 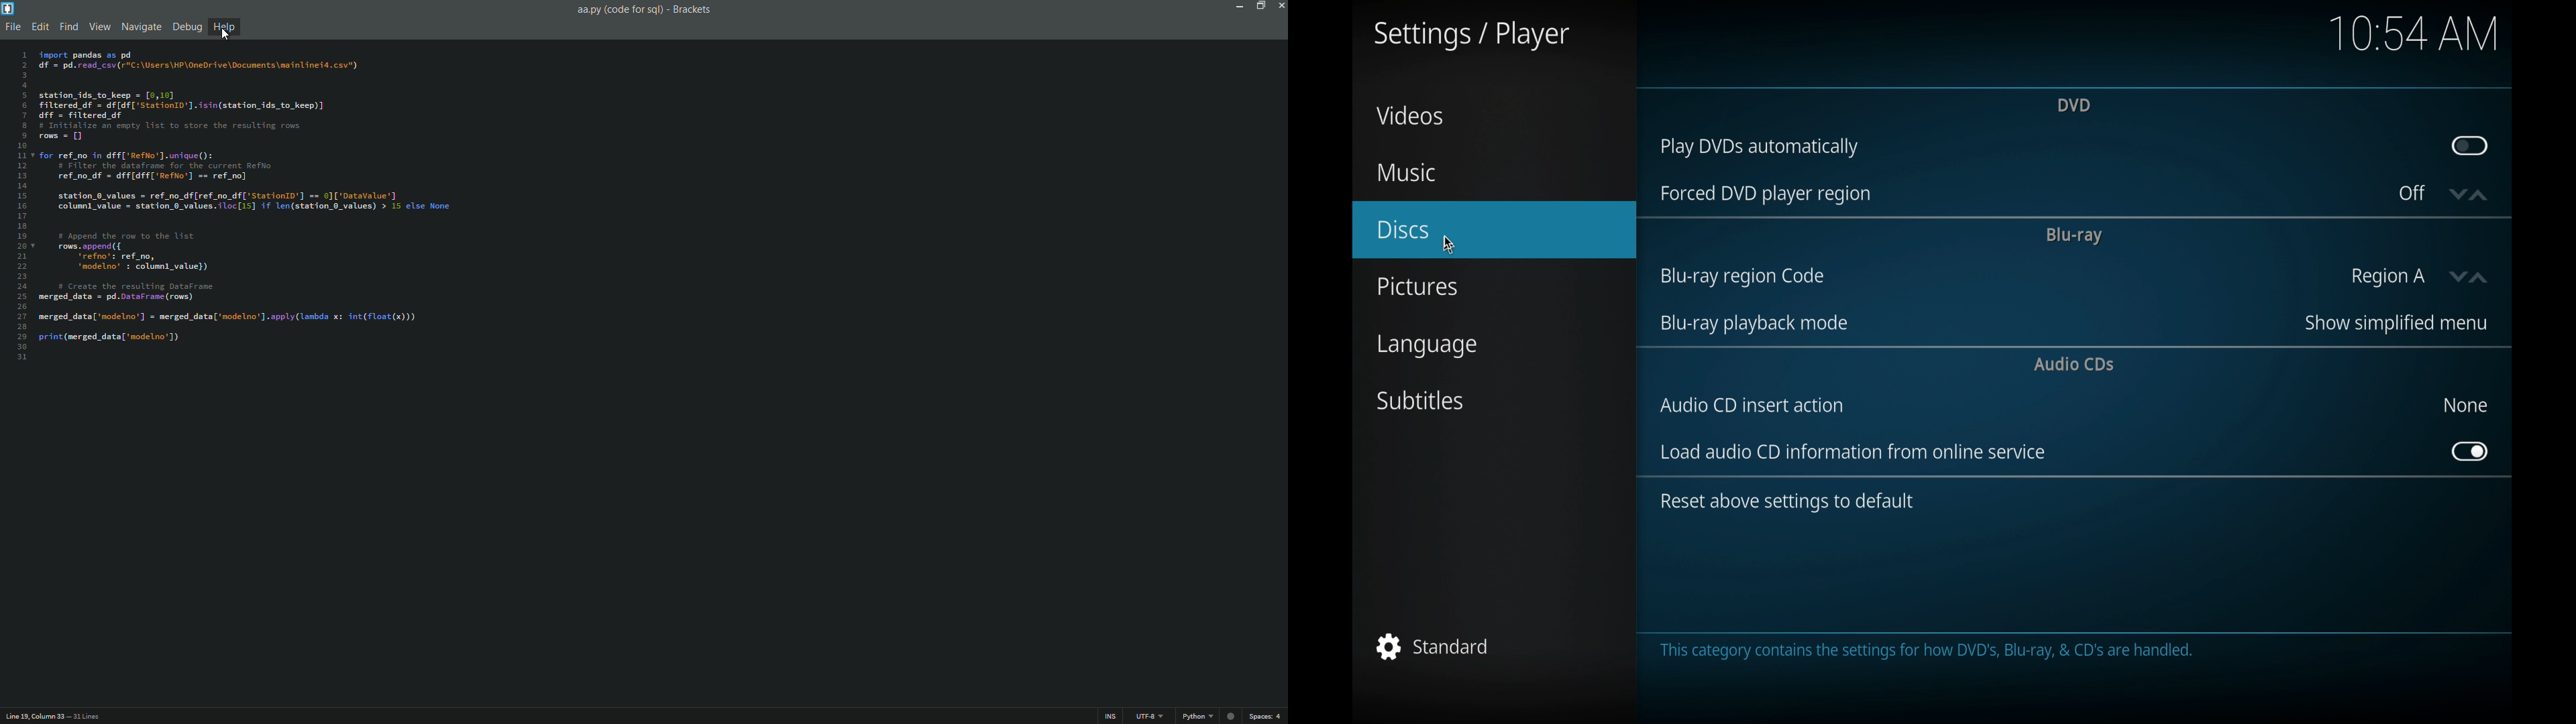 What do you see at coordinates (1741, 277) in the screenshot?
I see `blu-ray region cose` at bounding box center [1741, 277].